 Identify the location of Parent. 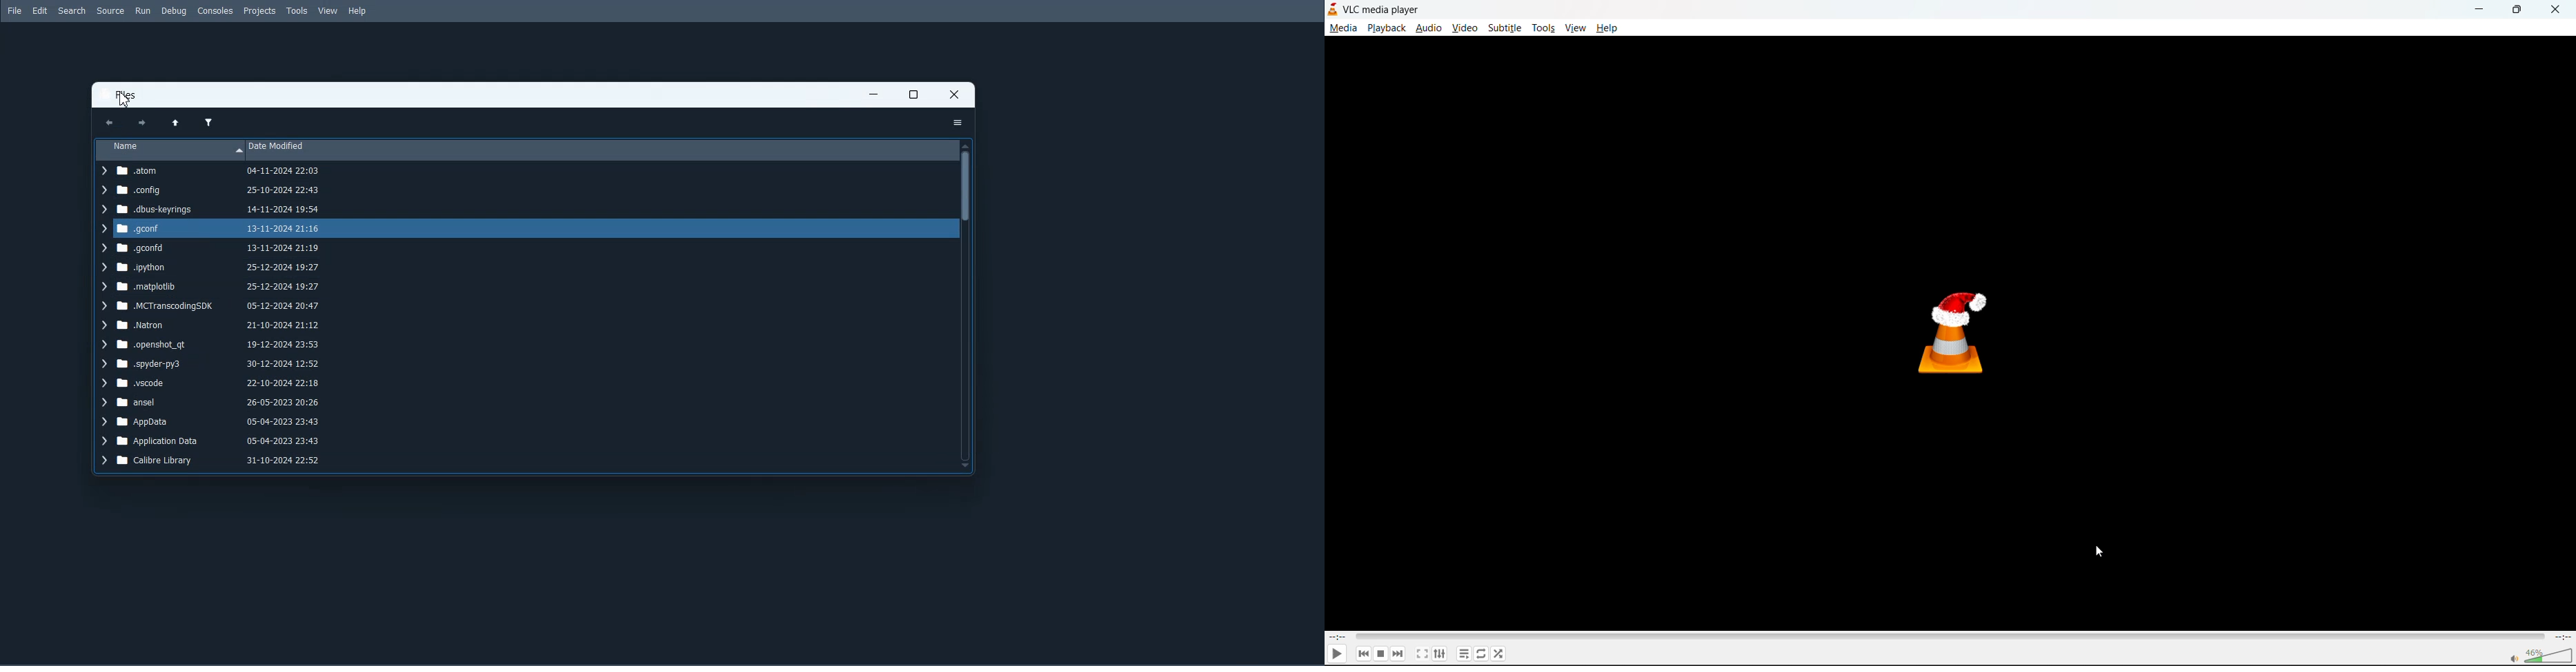
(175, 123).